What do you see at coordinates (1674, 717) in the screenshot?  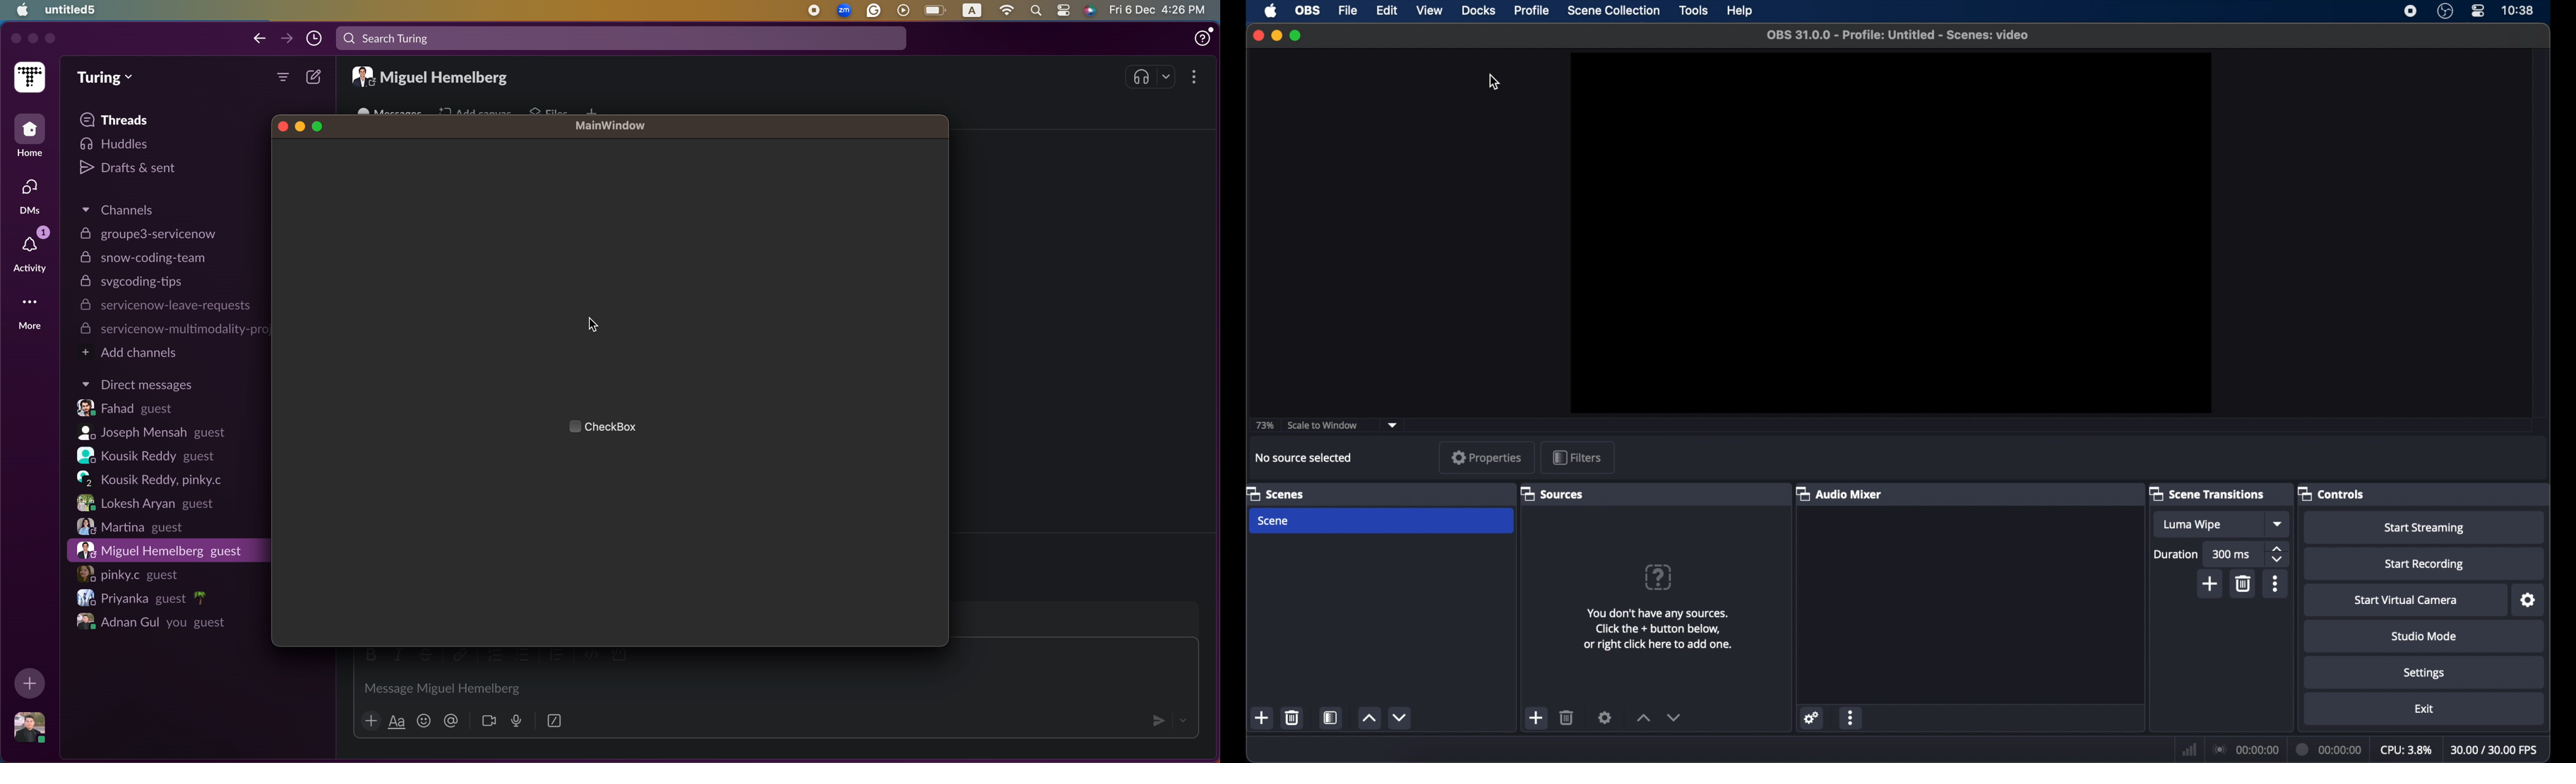 I see `decrement` at bounding box center [1674, 717].